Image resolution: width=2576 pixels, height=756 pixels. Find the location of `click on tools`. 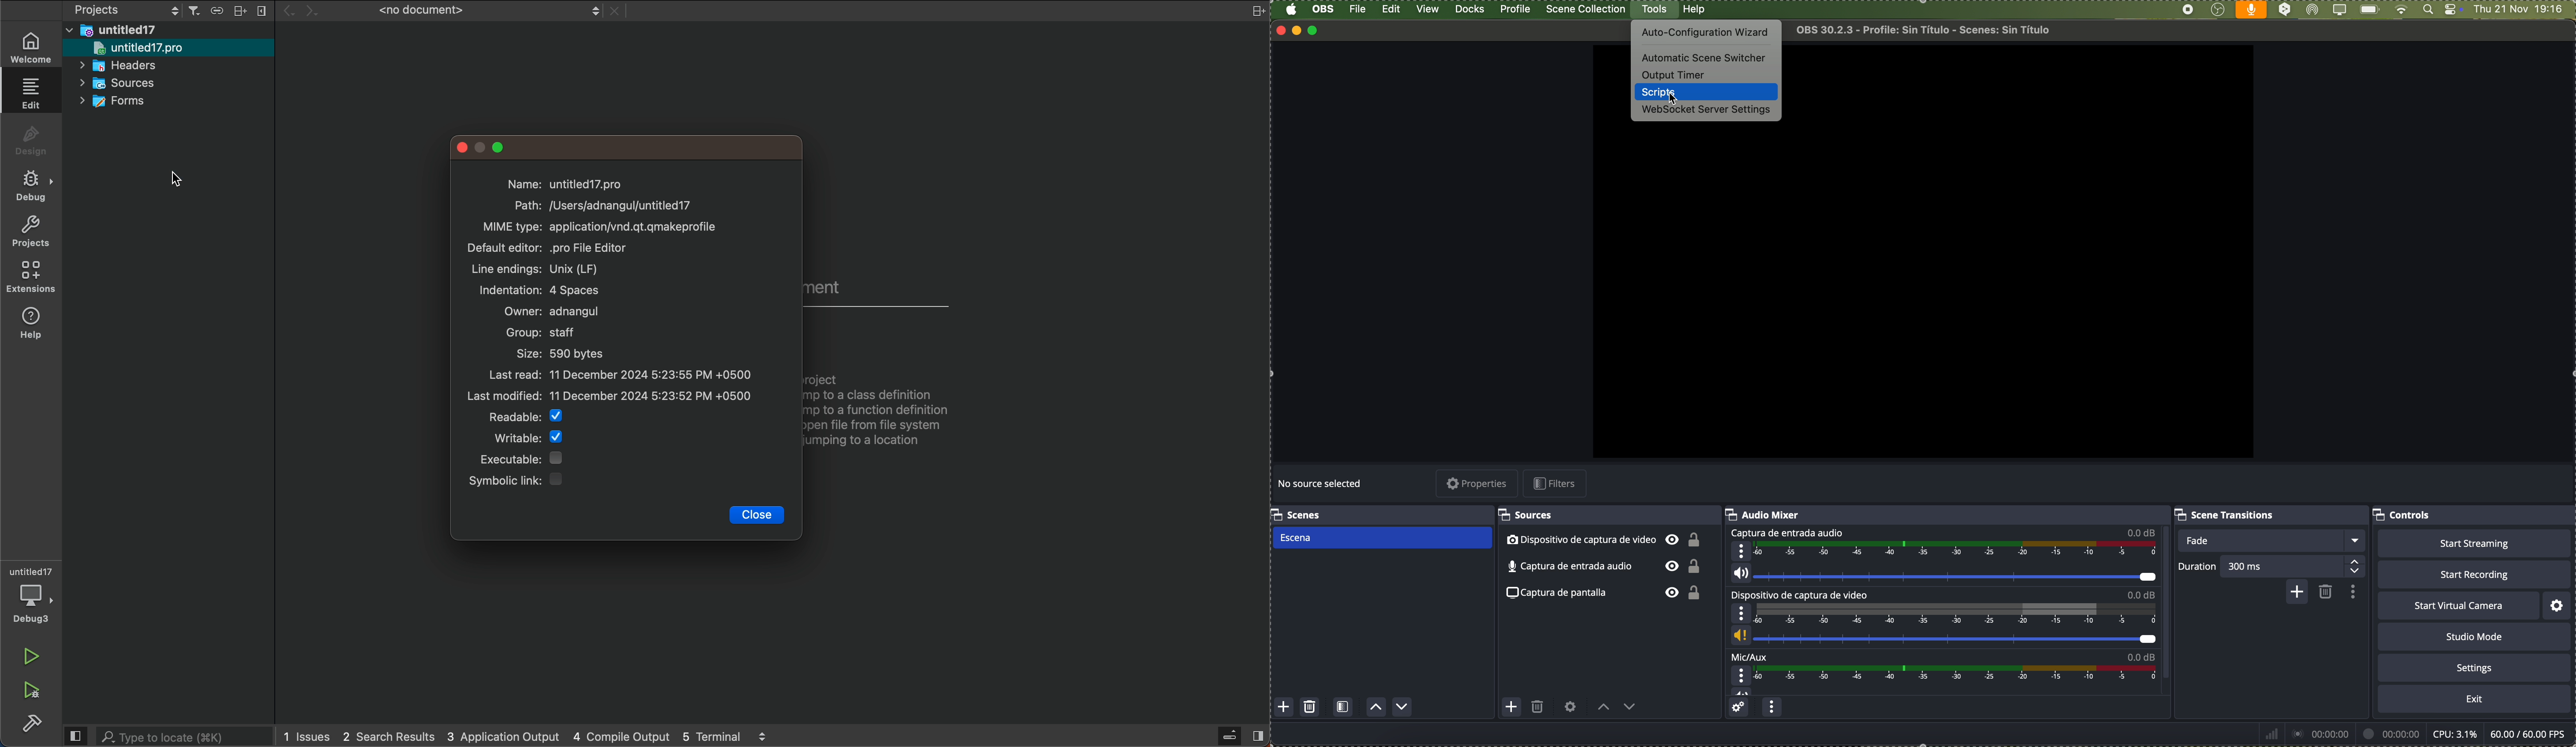

click on tools is located at coordinates (1656, 8).